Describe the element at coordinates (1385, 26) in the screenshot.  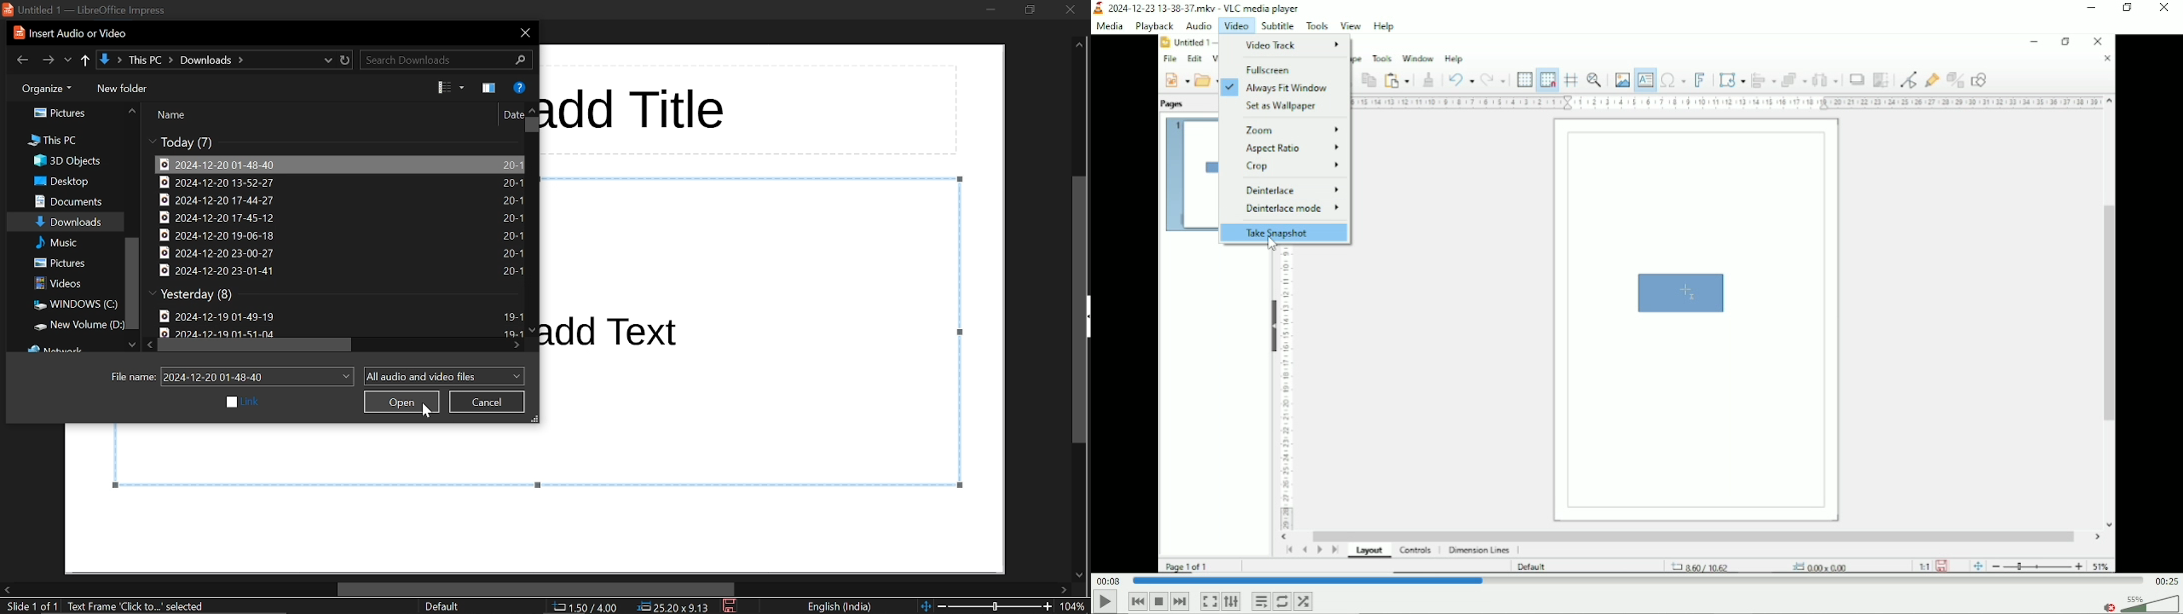
I see `Help` at that location.